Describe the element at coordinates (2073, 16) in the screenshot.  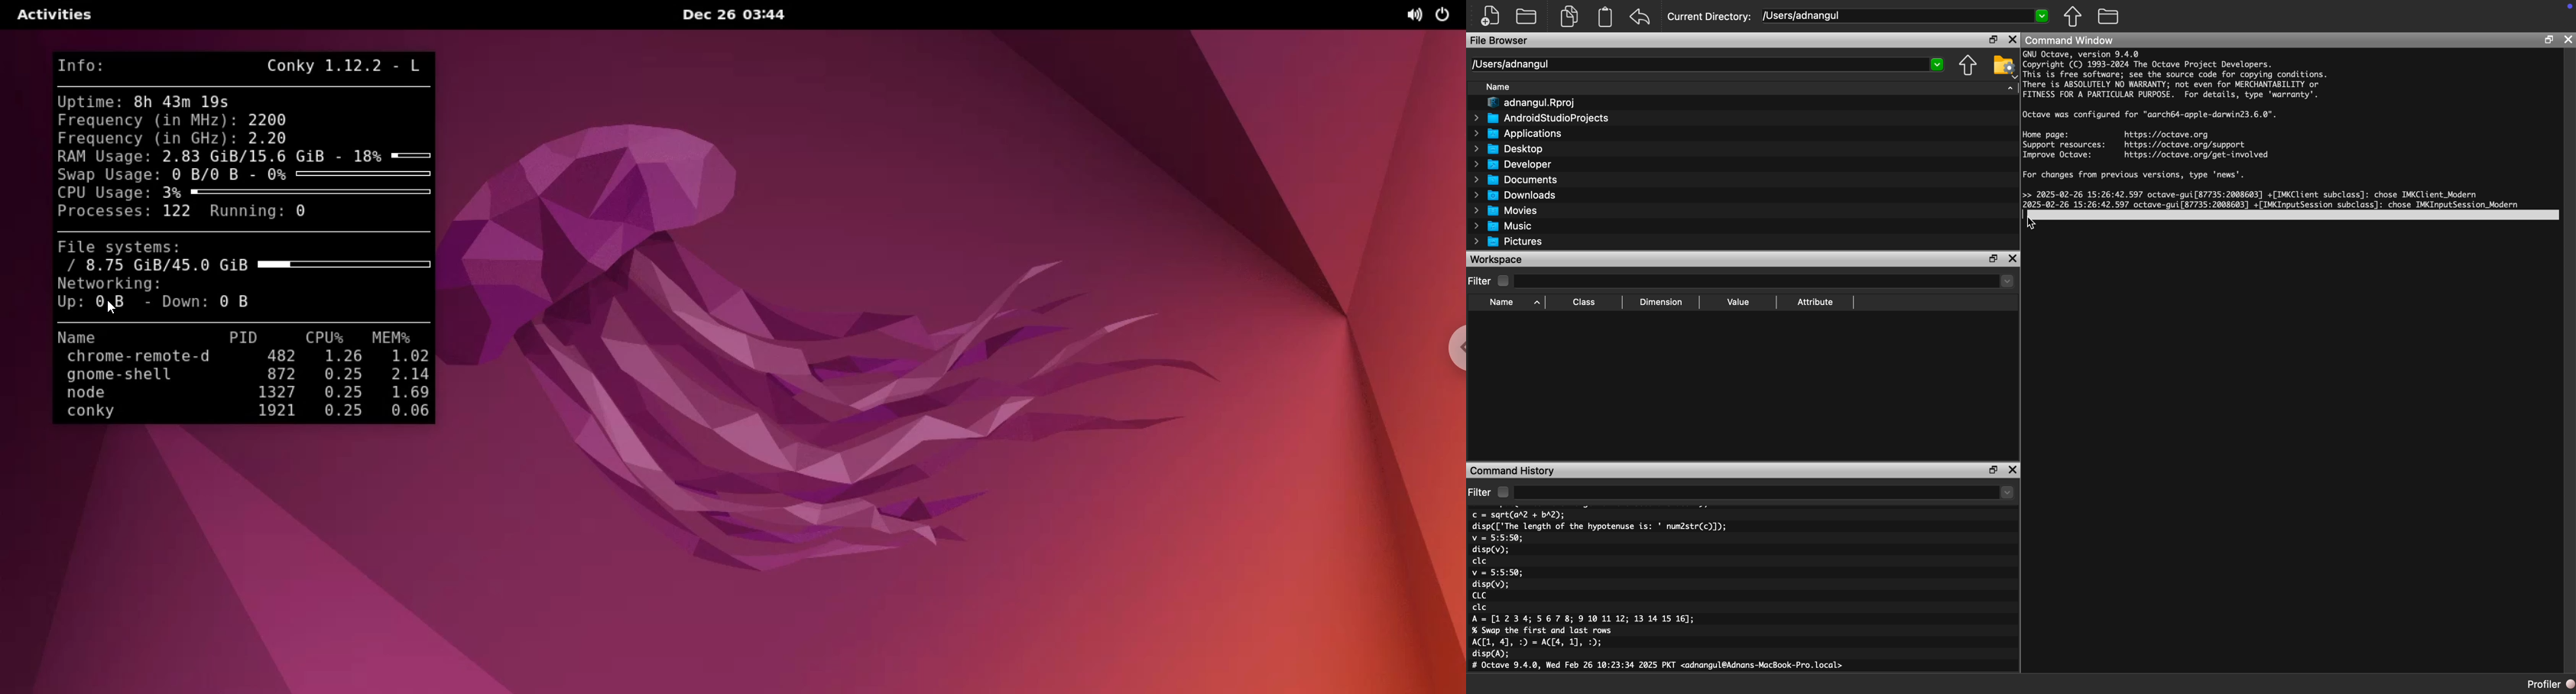
I see `Parent Directory` at that location.